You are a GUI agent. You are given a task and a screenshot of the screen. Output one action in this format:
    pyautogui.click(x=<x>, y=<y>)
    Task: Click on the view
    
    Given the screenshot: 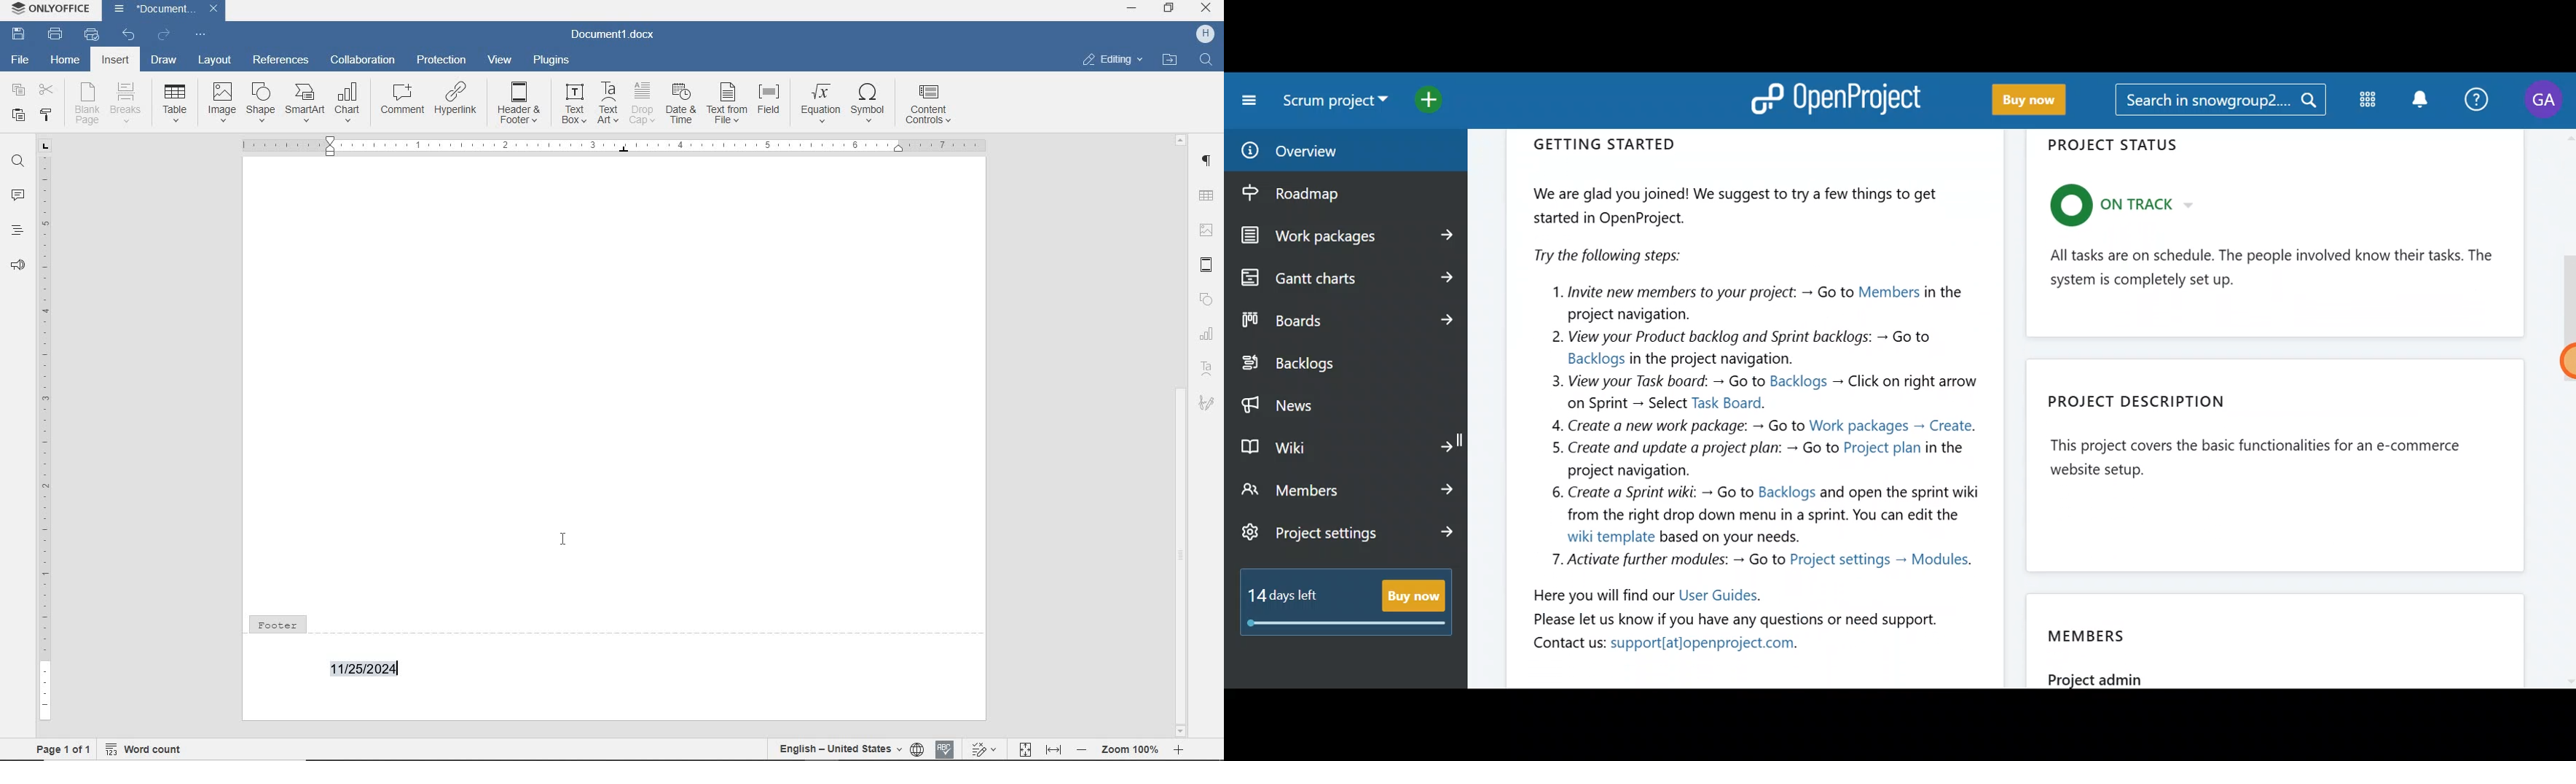 What is the action you would take?
    pyautogui.click(x=500, y=58)
    